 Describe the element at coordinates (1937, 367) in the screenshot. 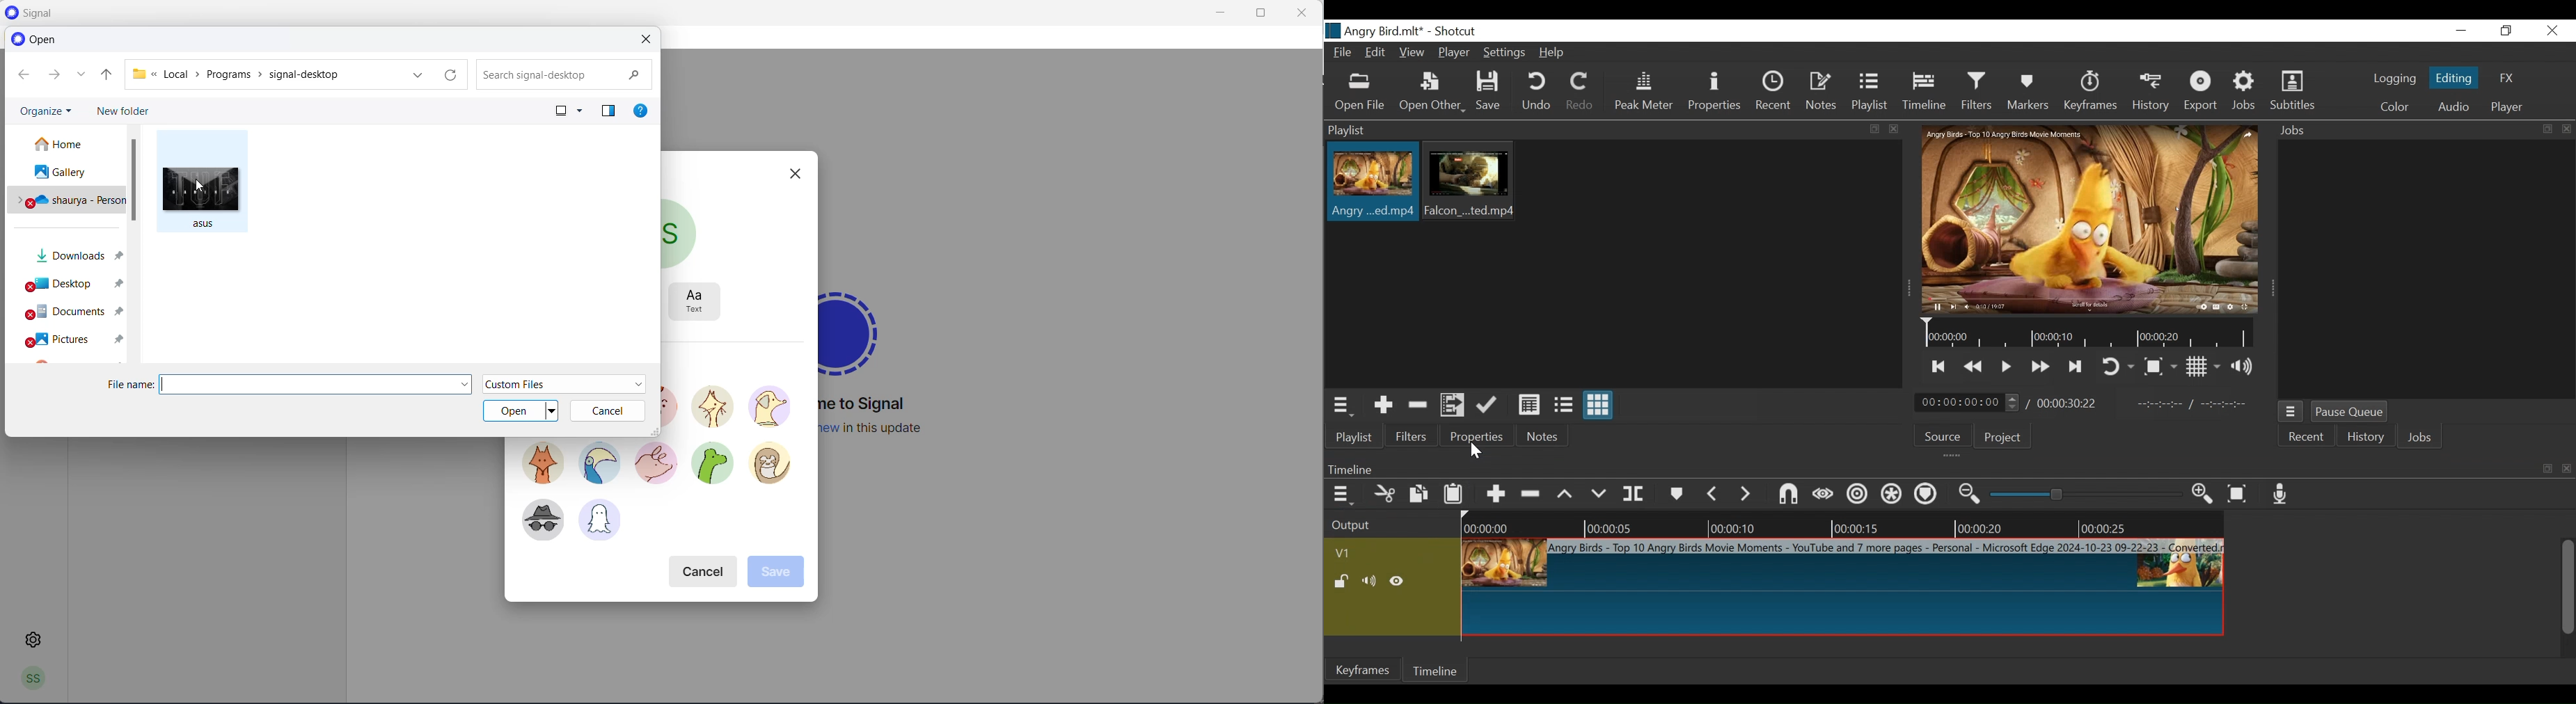

I see `Skip to the previous point` at that location.